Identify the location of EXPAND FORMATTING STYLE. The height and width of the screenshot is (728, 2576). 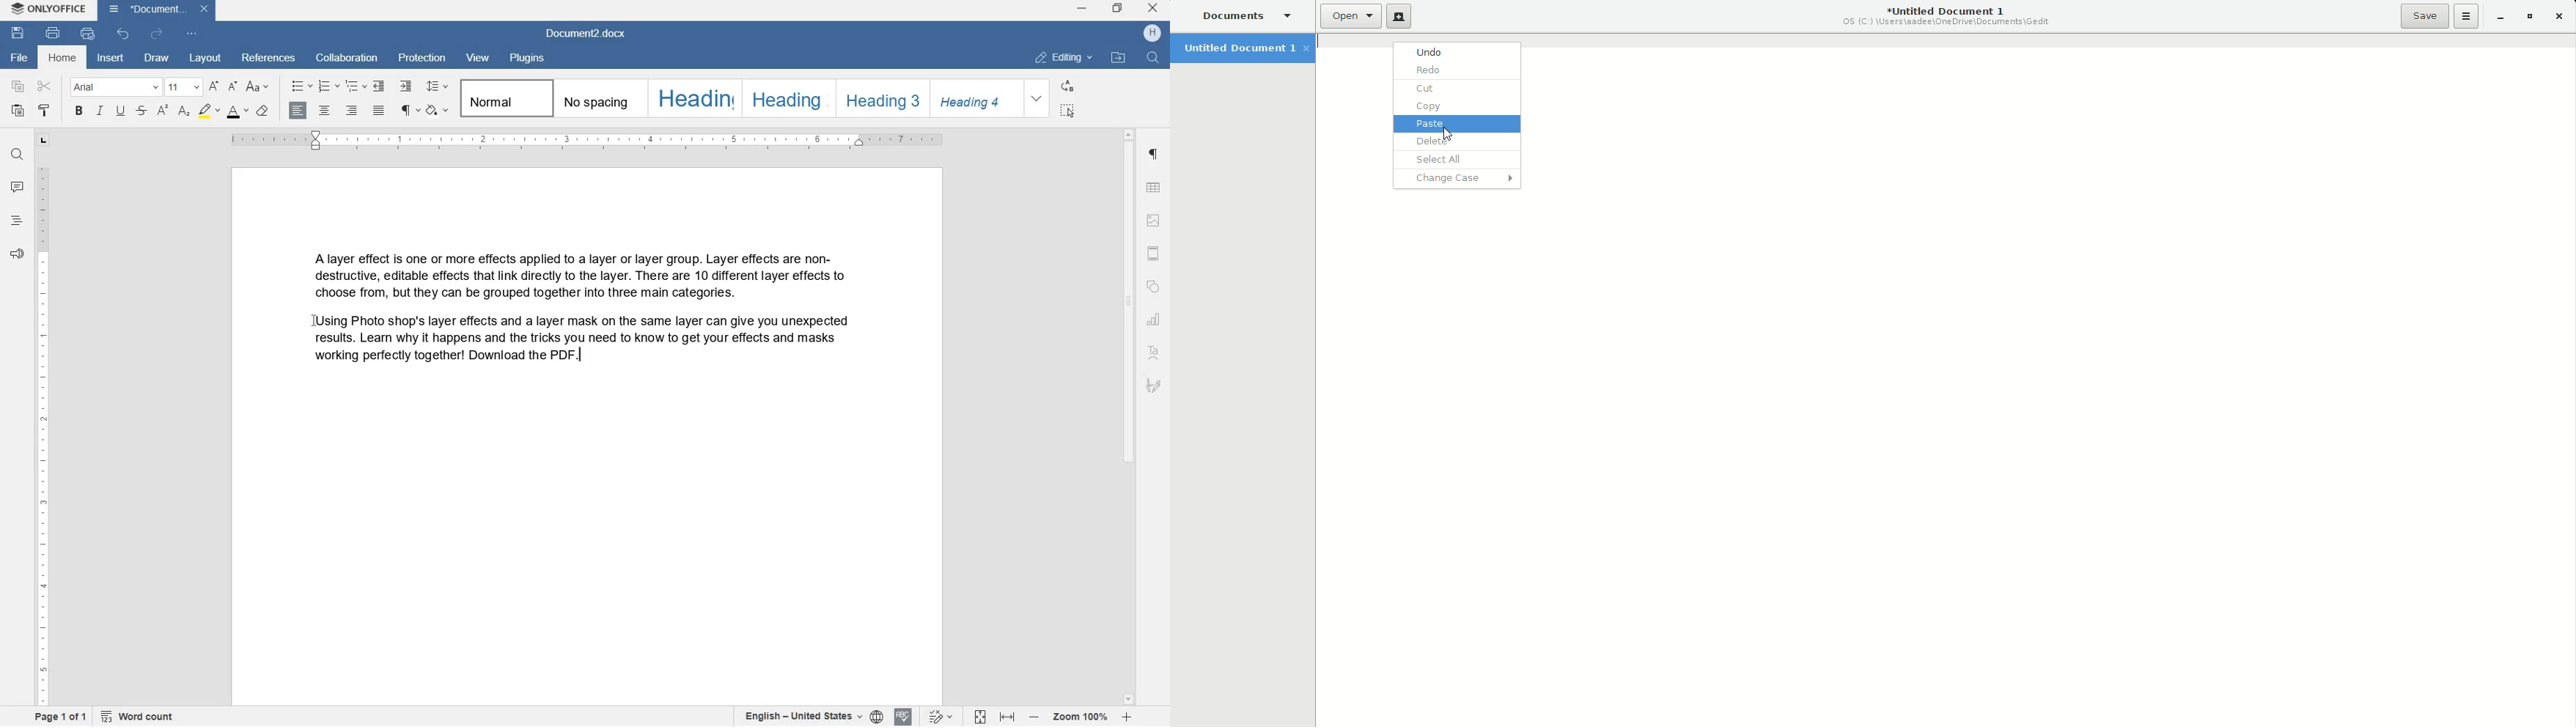
(1038, 99).